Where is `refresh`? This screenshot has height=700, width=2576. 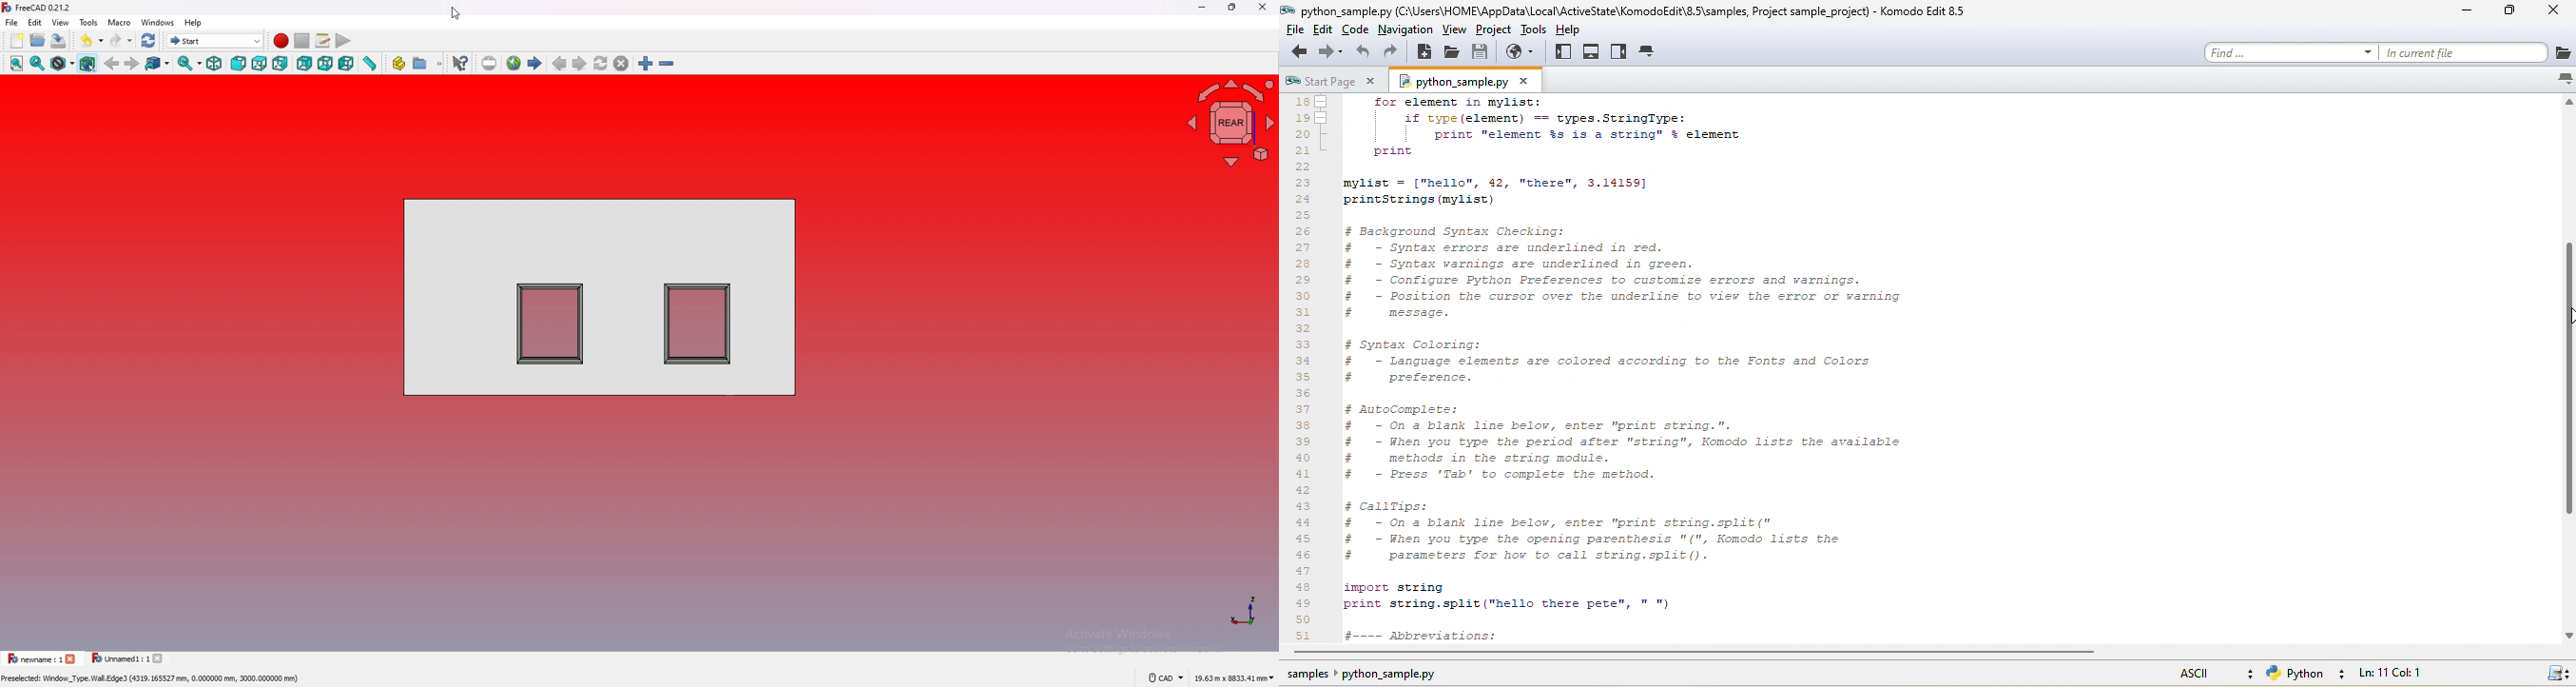
refresh is located at coordinates (148, 41).